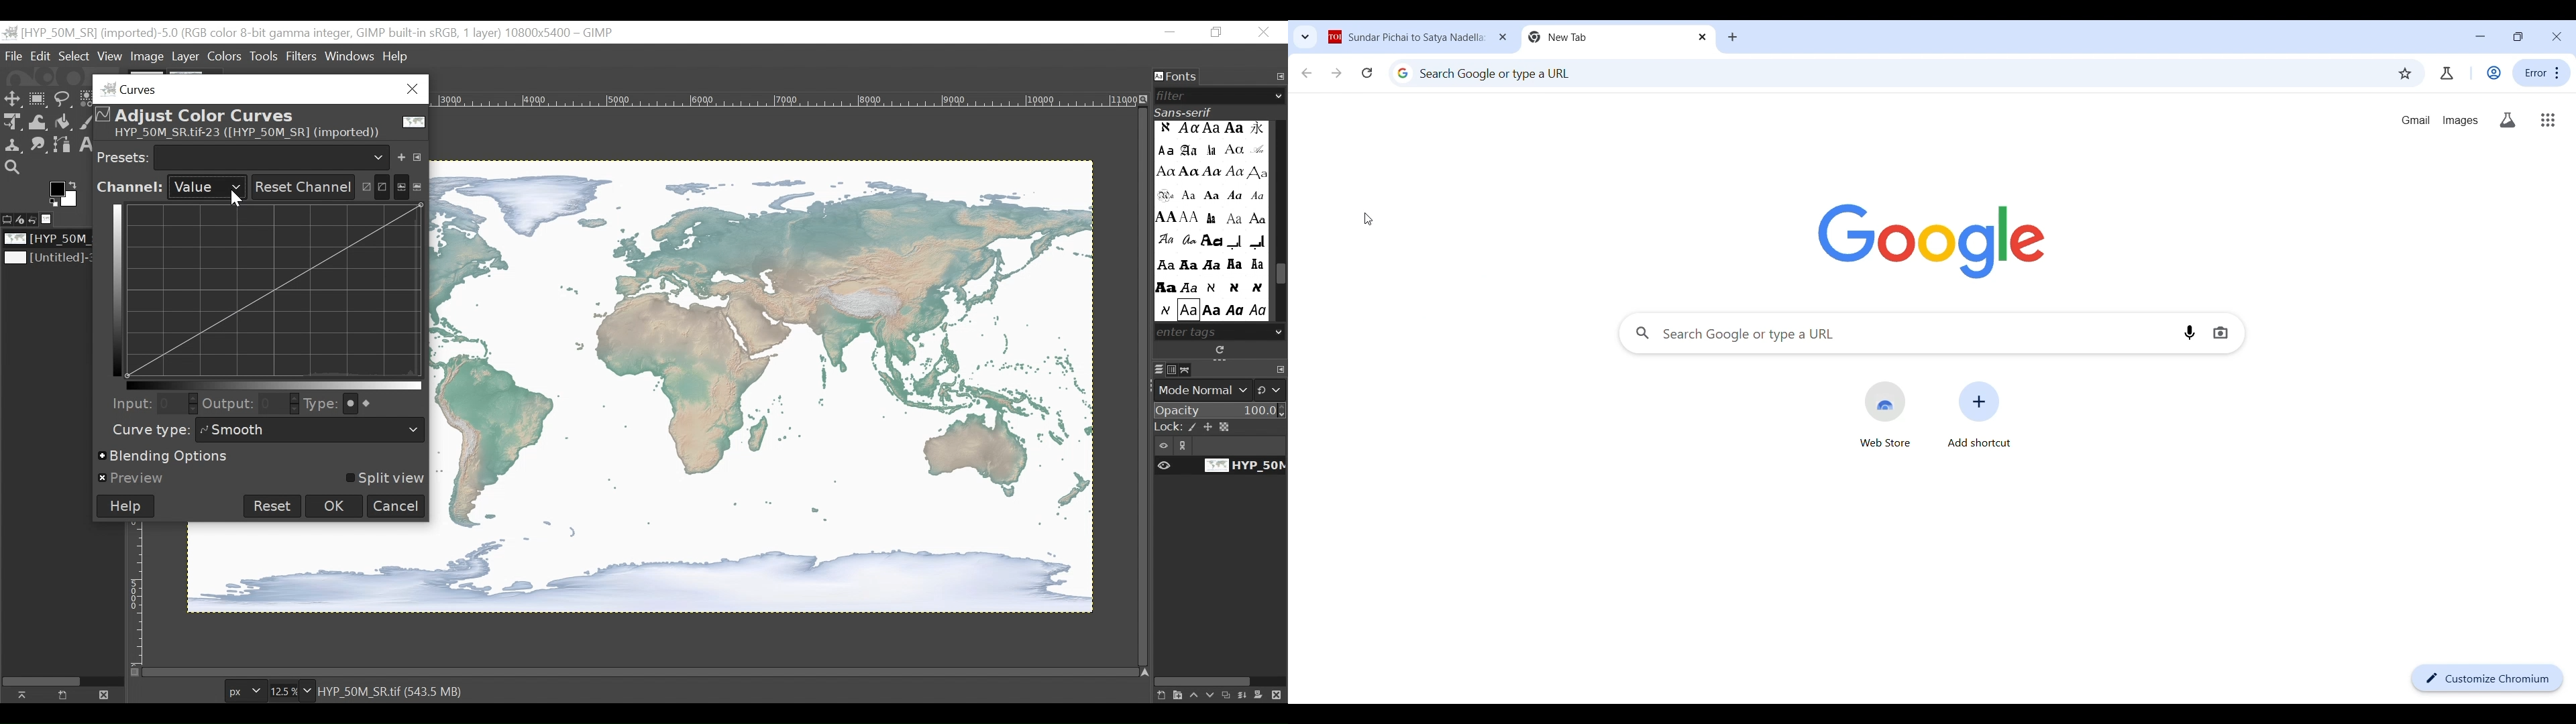 Image resolution: width=2576 pixels, height=728 pixels. Describe the element at coordinates (114, 289) in the screenshot. I see `Vertical Gradient bar` at that location.